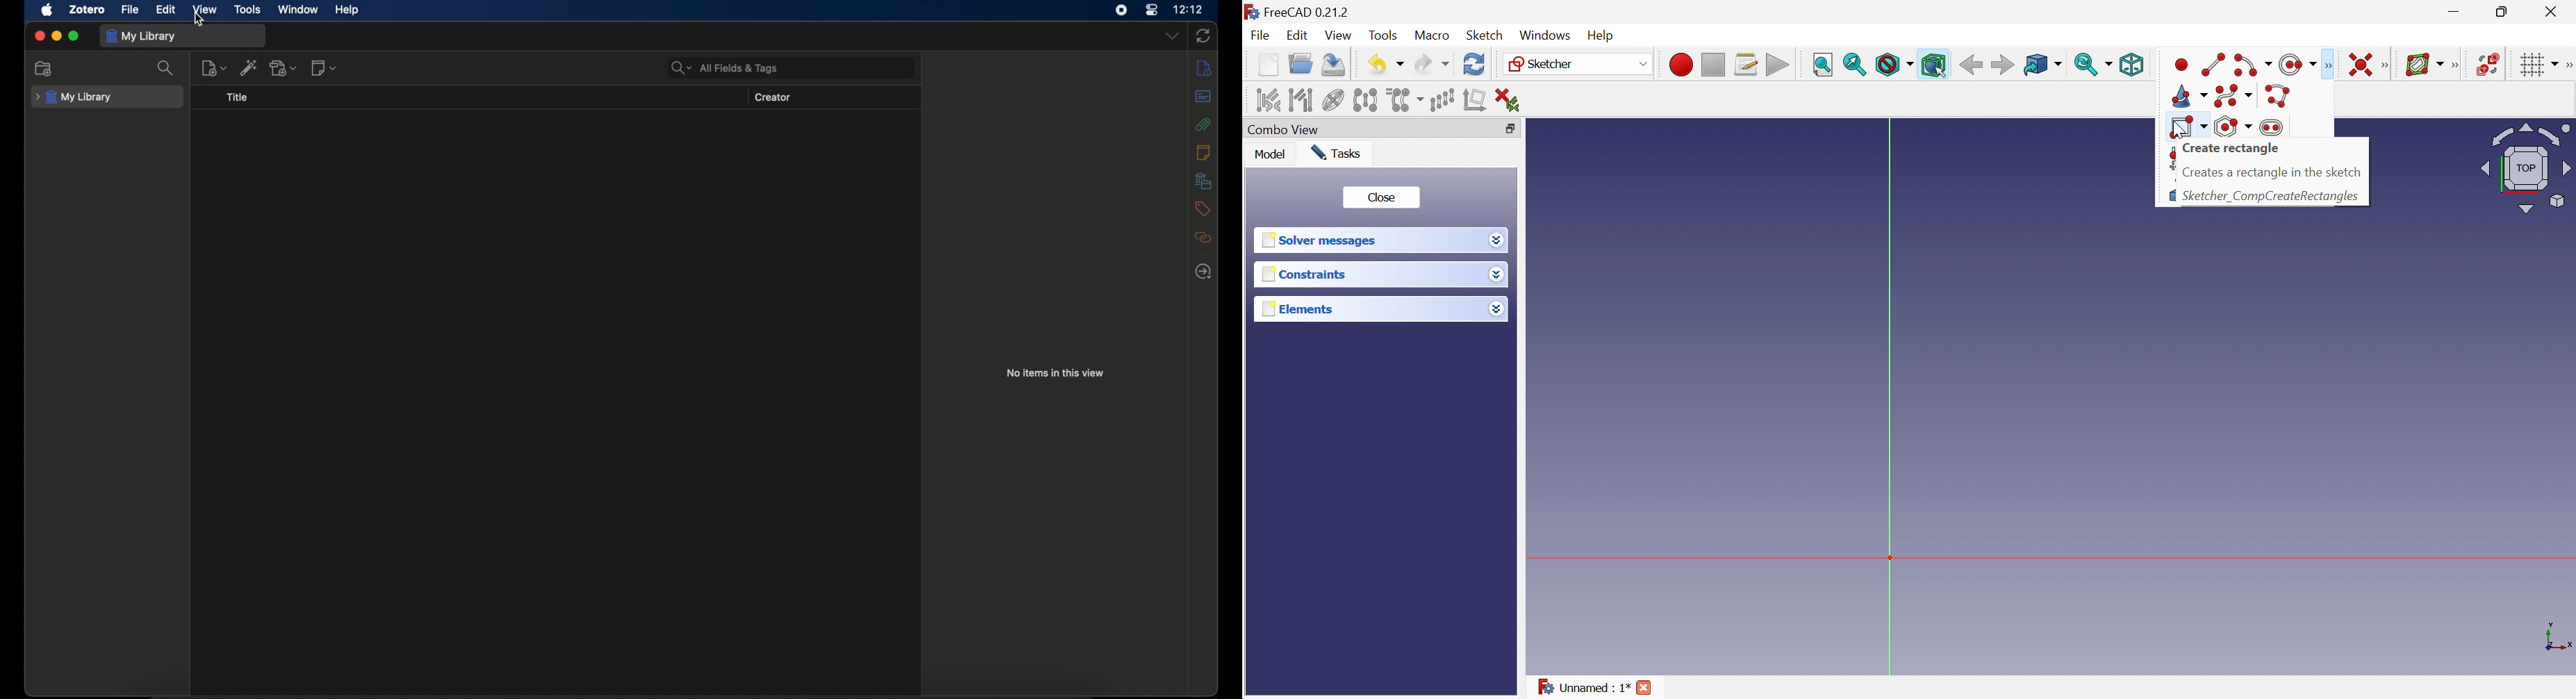 This screenshot has height=700, width=2576. Describe the element at coordinates (1682, 65) in the screenshot. I see `Macro recording...` at that location.